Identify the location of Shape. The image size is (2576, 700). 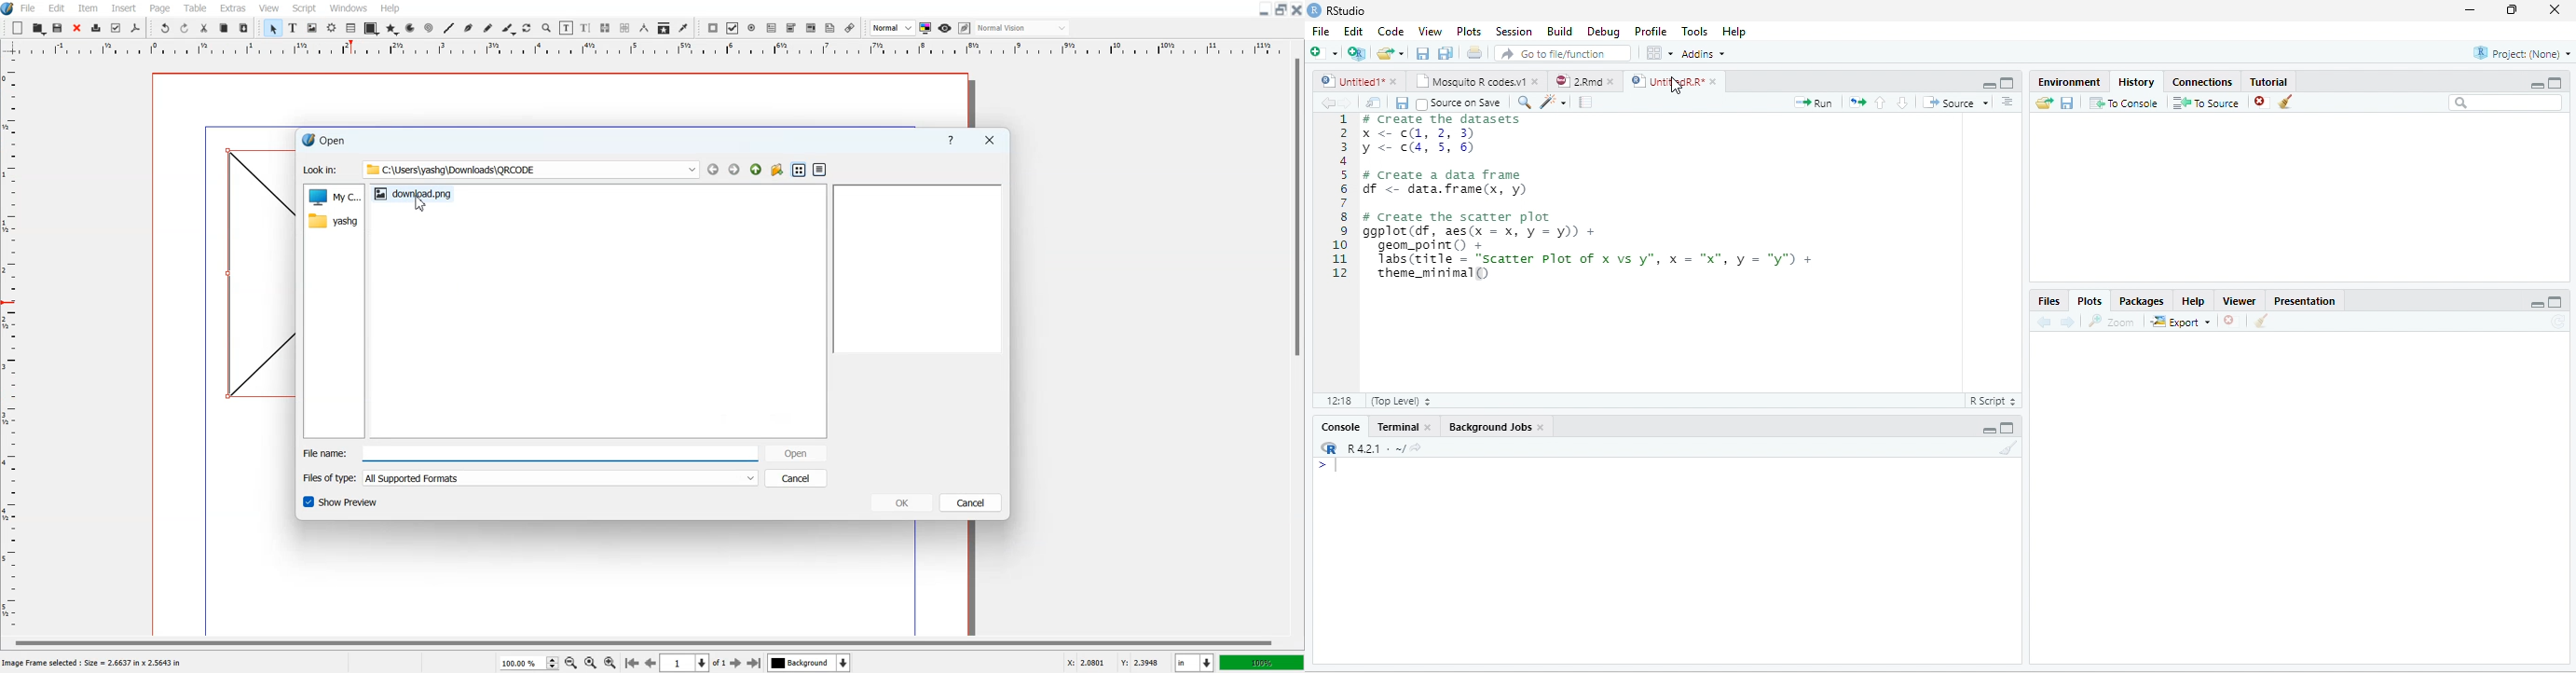
(370, 29).